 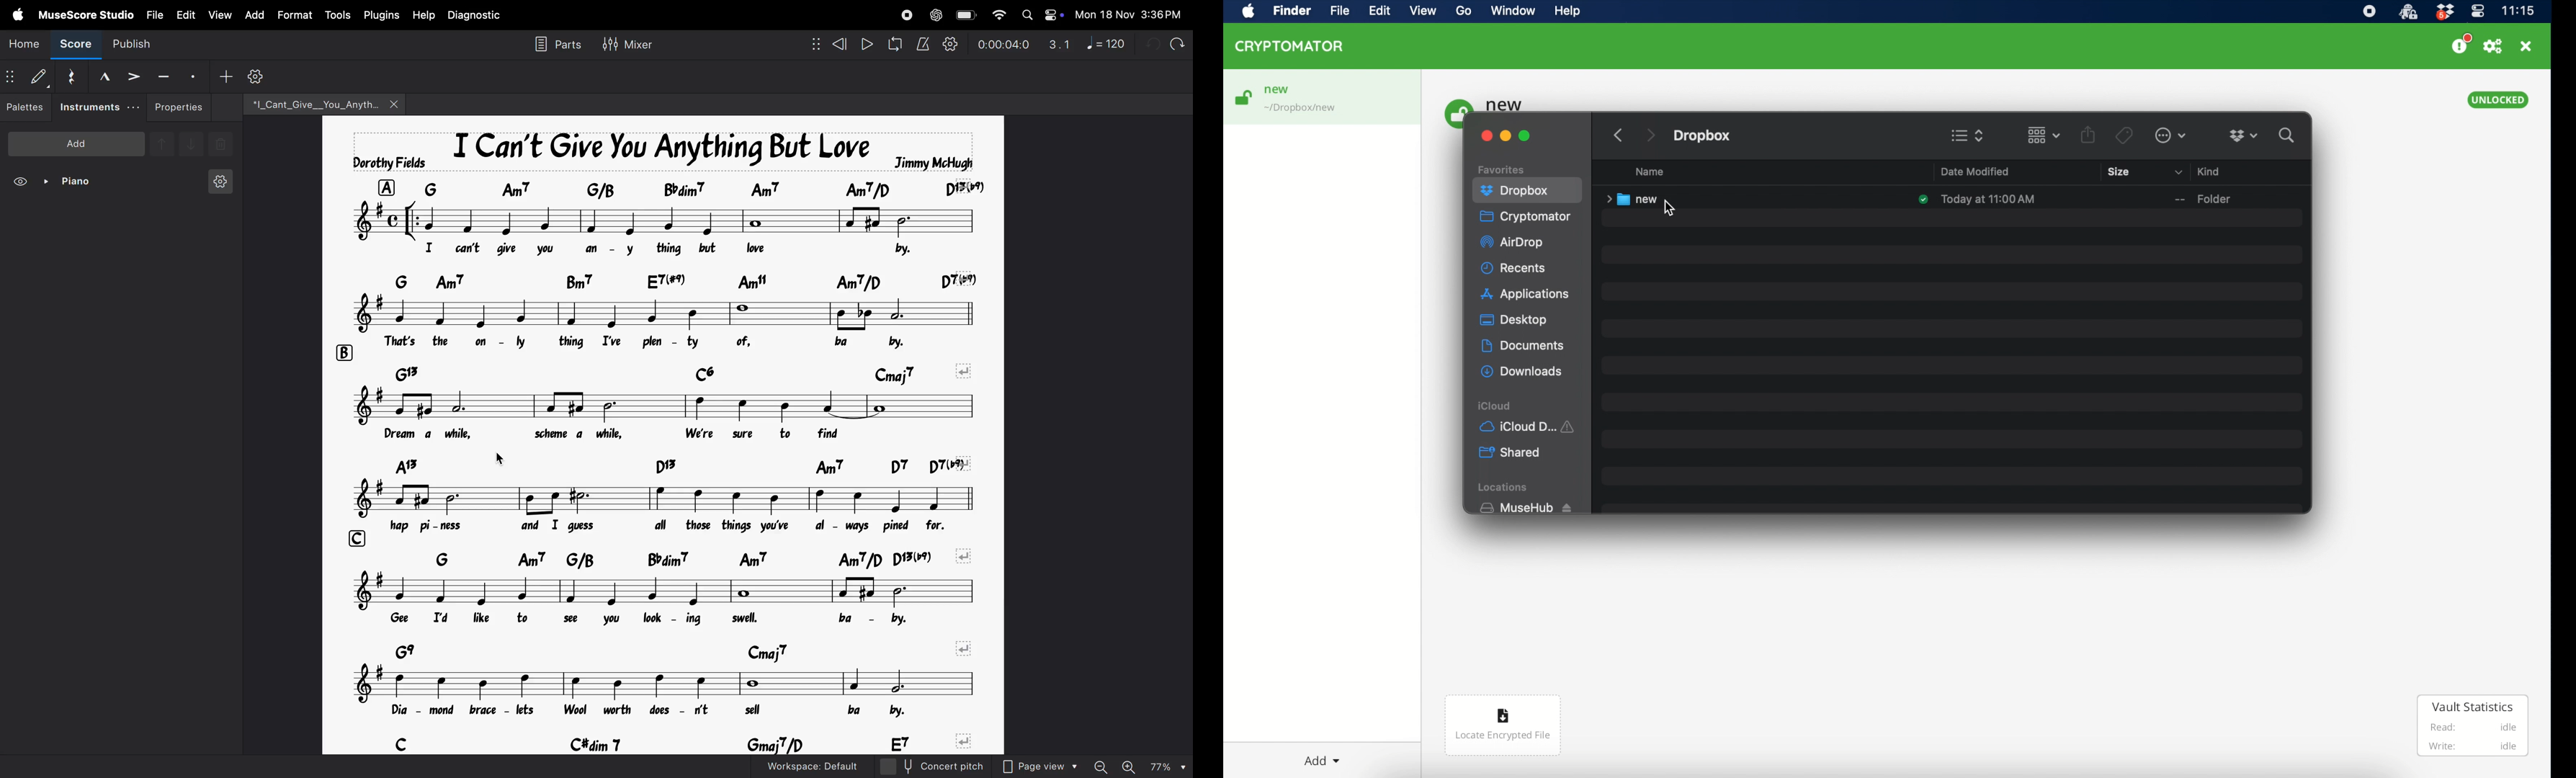 I want to click on mixer, so click(x=626, y=43).